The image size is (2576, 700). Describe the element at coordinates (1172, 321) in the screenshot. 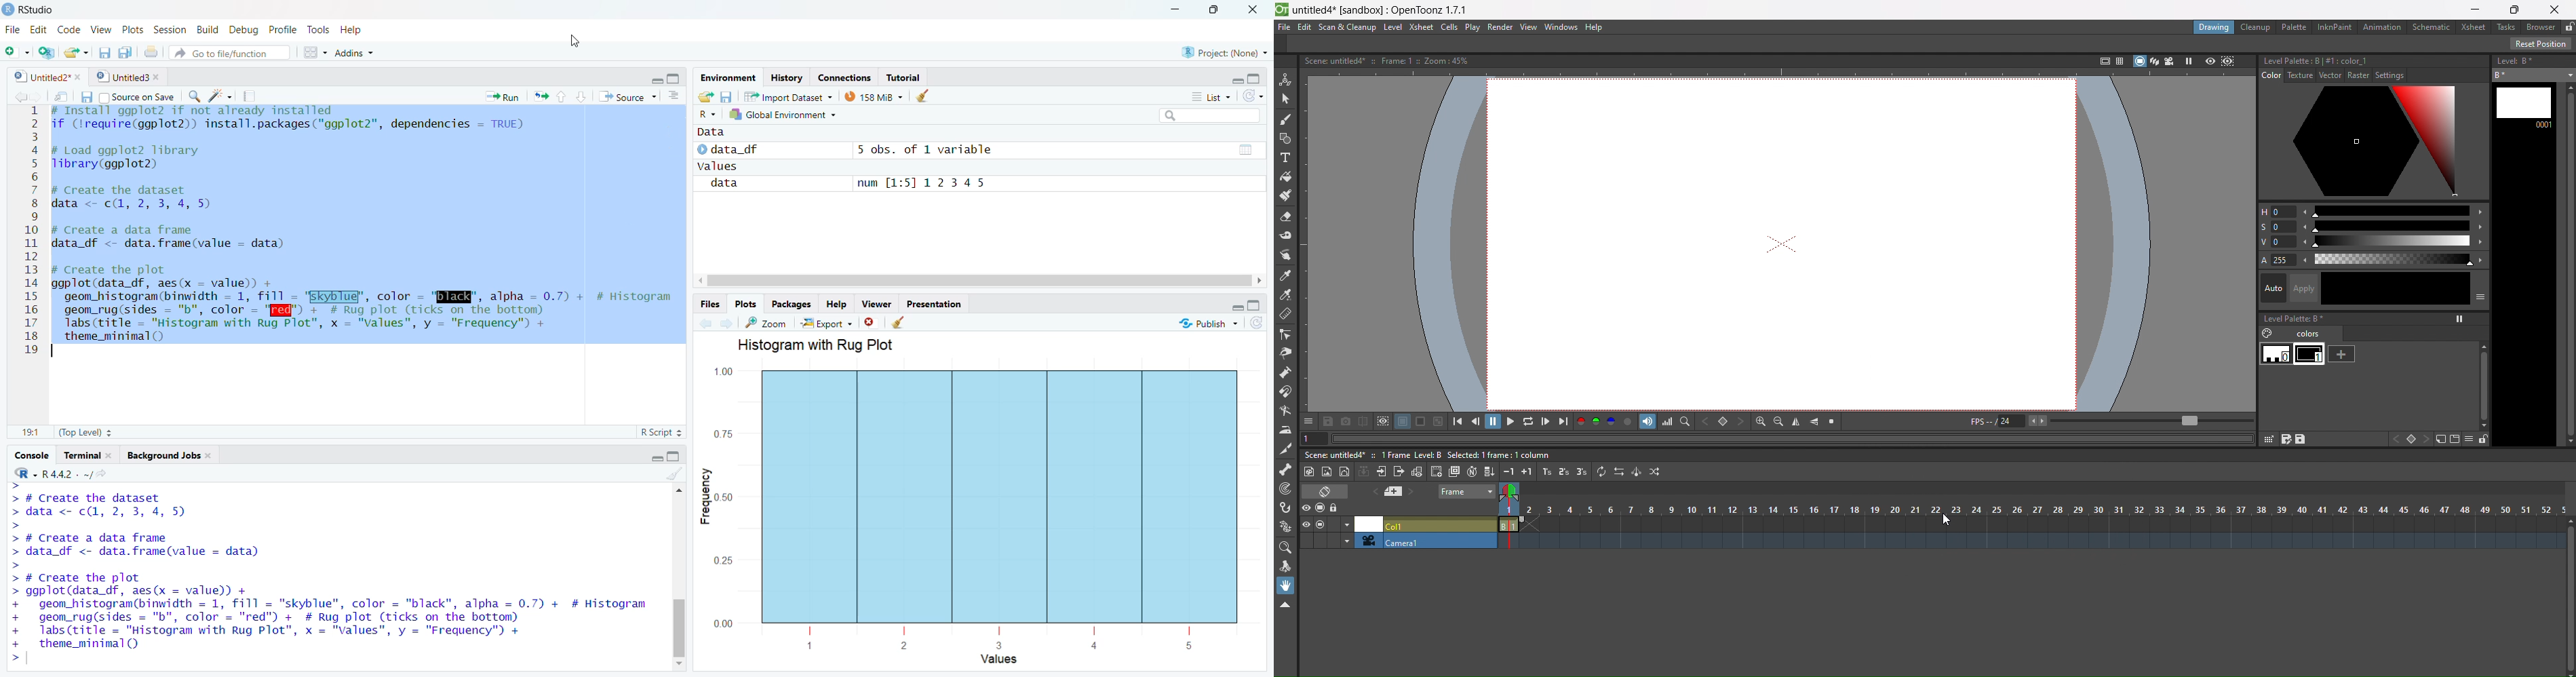

I see `publish` at that location.